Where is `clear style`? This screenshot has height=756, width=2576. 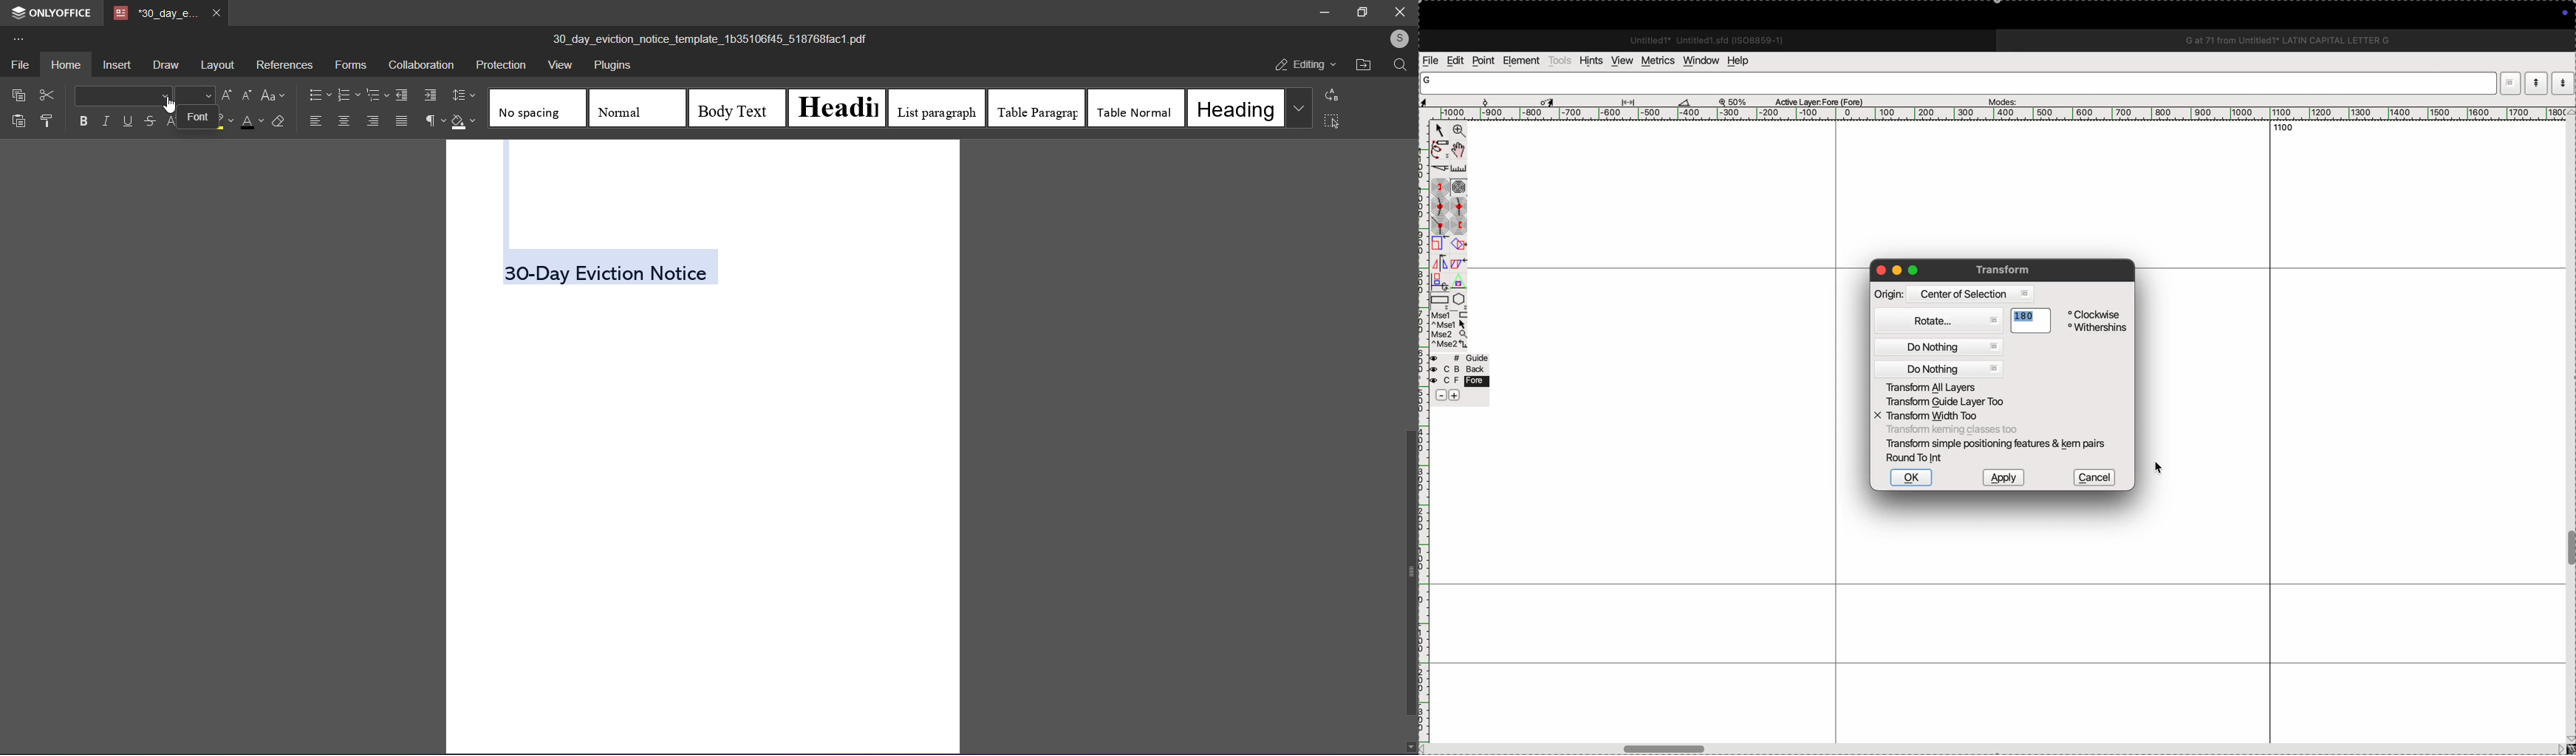
clear style is located at coordinates (279, 121).